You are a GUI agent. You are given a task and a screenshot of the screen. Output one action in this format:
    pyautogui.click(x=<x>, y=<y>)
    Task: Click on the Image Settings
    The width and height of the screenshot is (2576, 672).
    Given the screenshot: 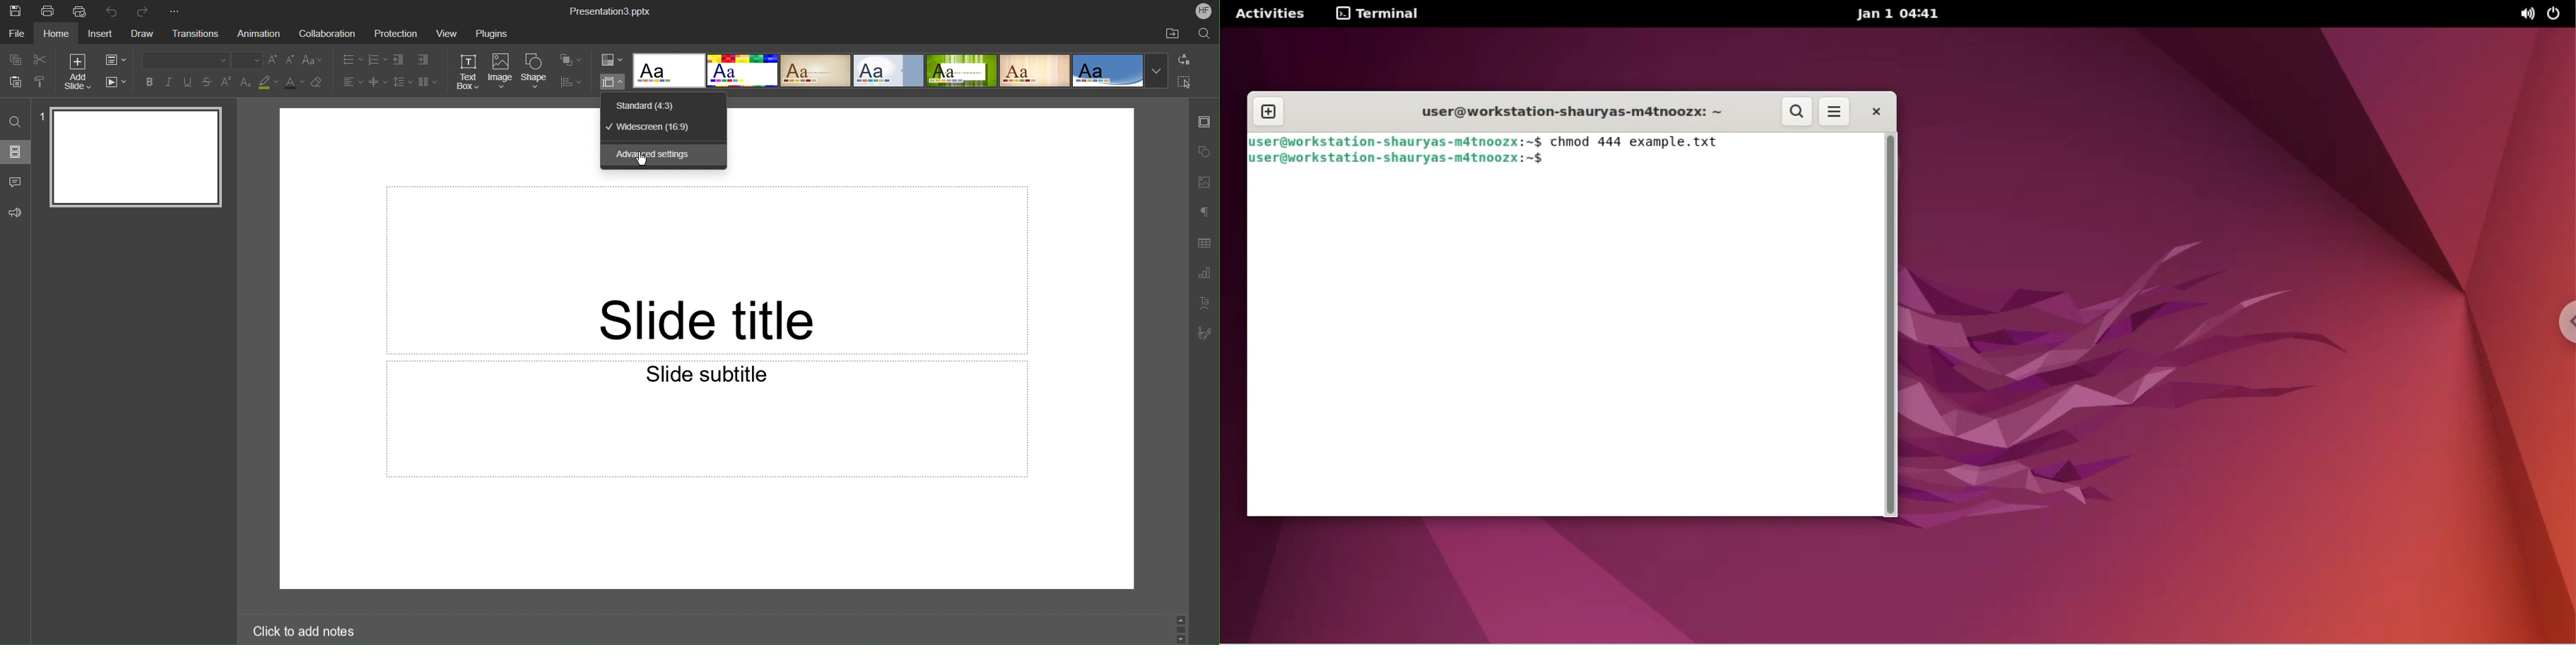 What is the action you would take?
    pyautogui.click(x=1205, y=181)
    